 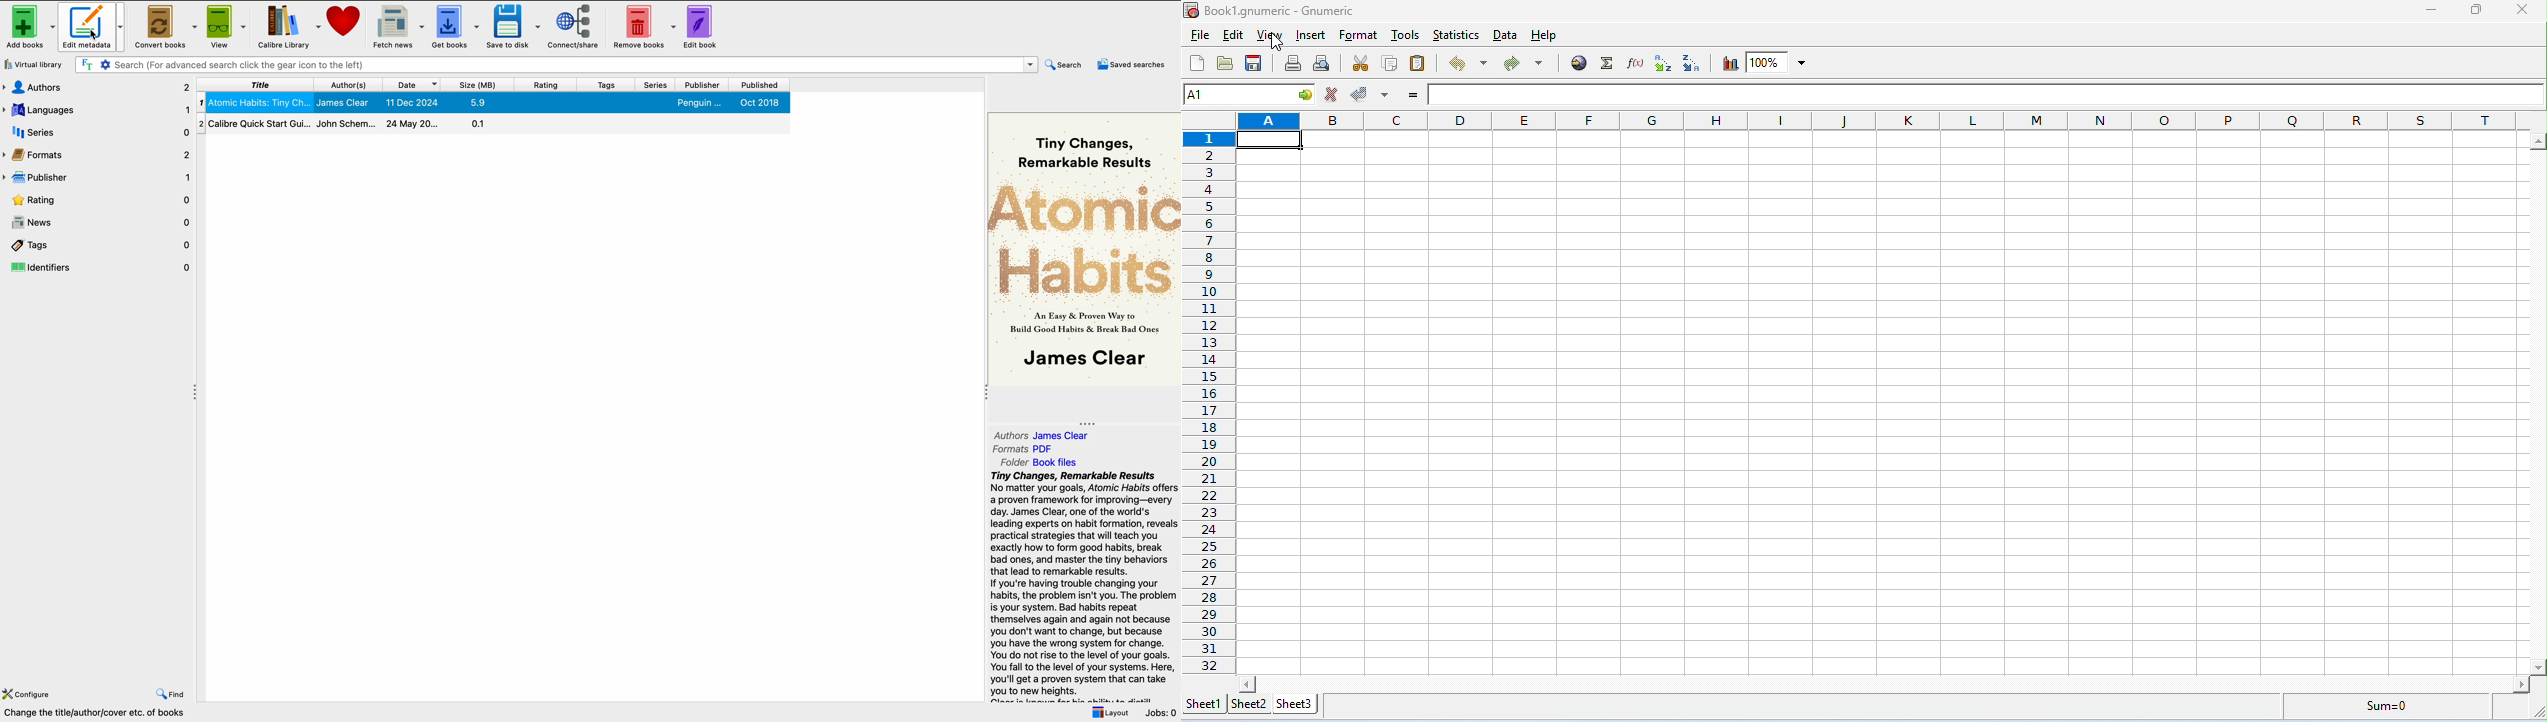 What do you see at coordinates (1022, 450) in the screenshot?
I see `formats PDF` at bounding box center [1022, 450].